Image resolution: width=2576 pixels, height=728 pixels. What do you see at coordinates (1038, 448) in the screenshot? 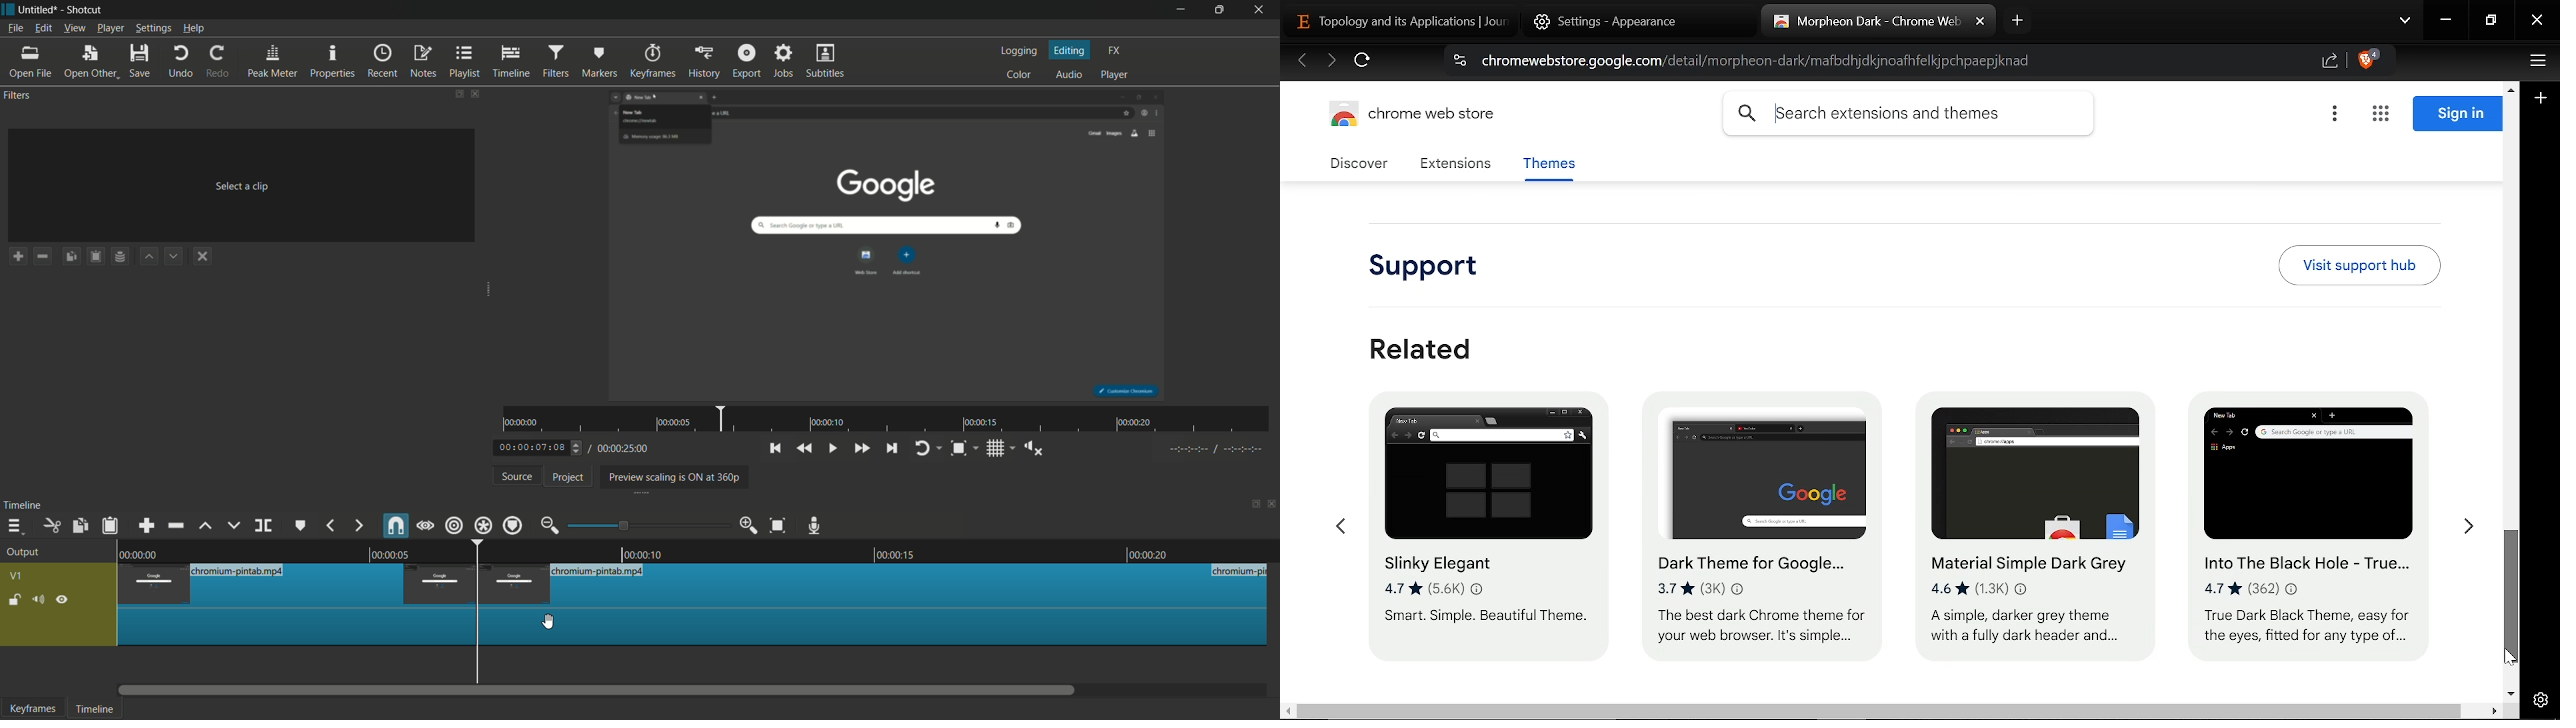
I see `show volume control` at bounding box center [1038, 448].